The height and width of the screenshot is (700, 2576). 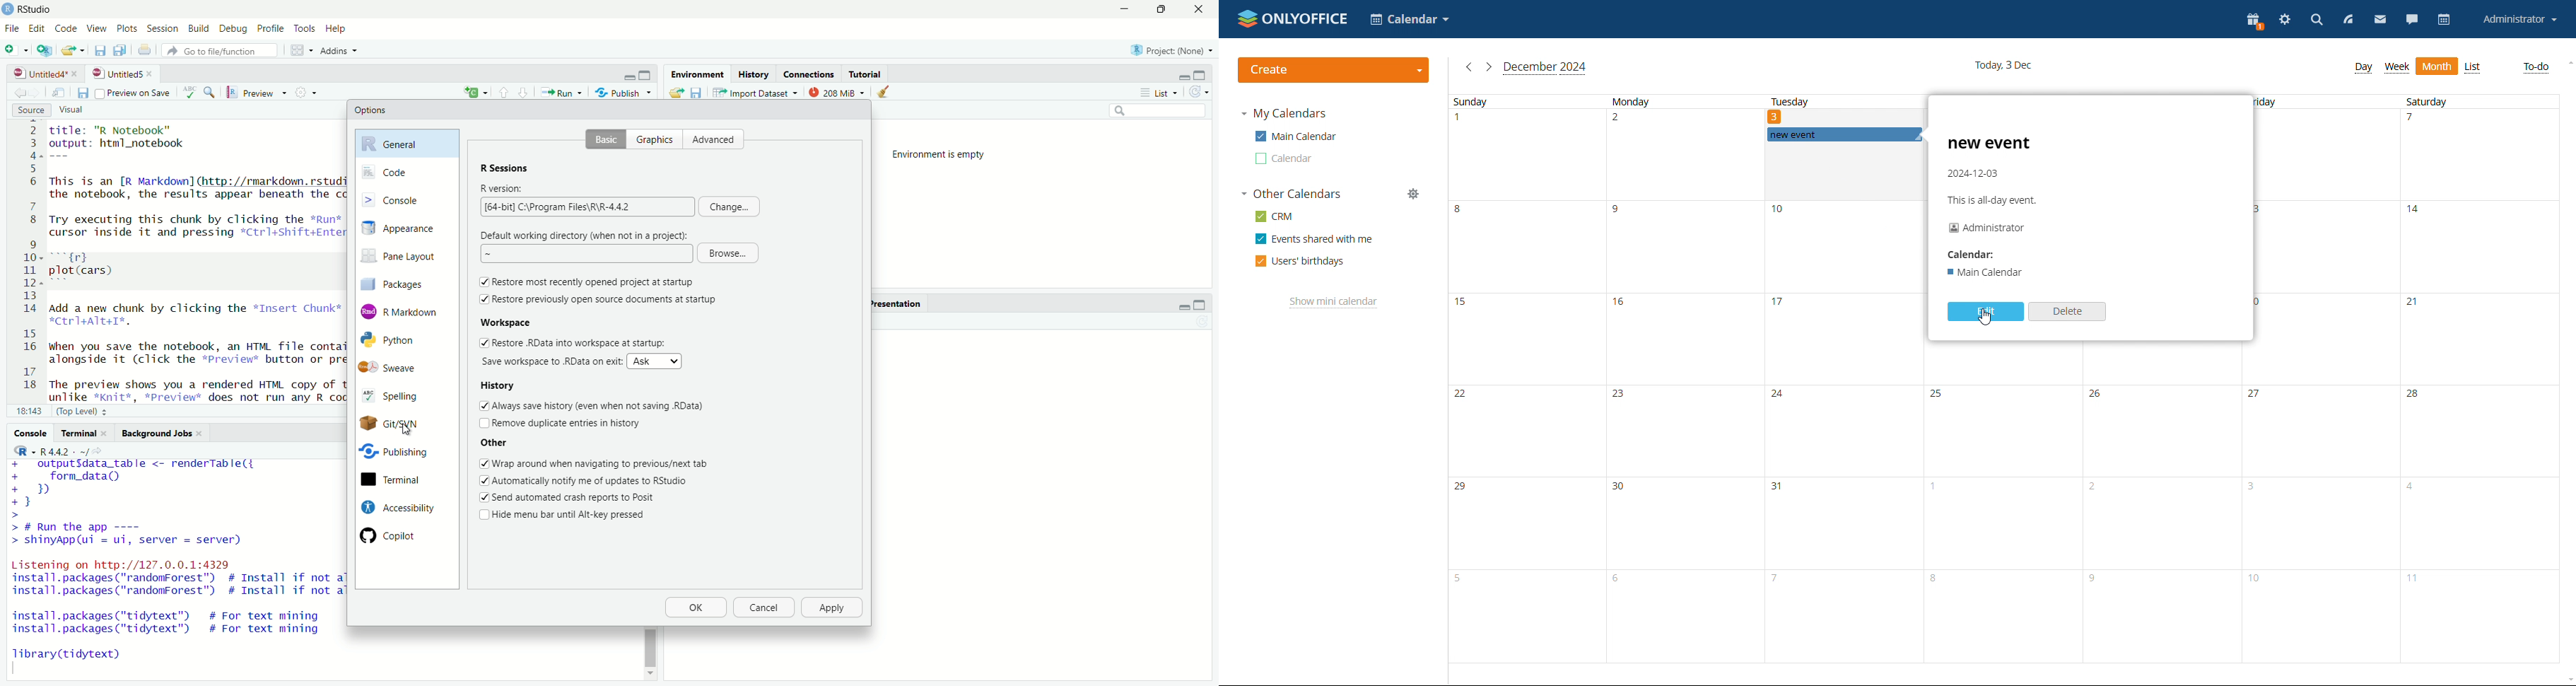 What do you see at coordinates (304, 29) in the screenshot?
I see `Toys` at bounding box center [304, 29].